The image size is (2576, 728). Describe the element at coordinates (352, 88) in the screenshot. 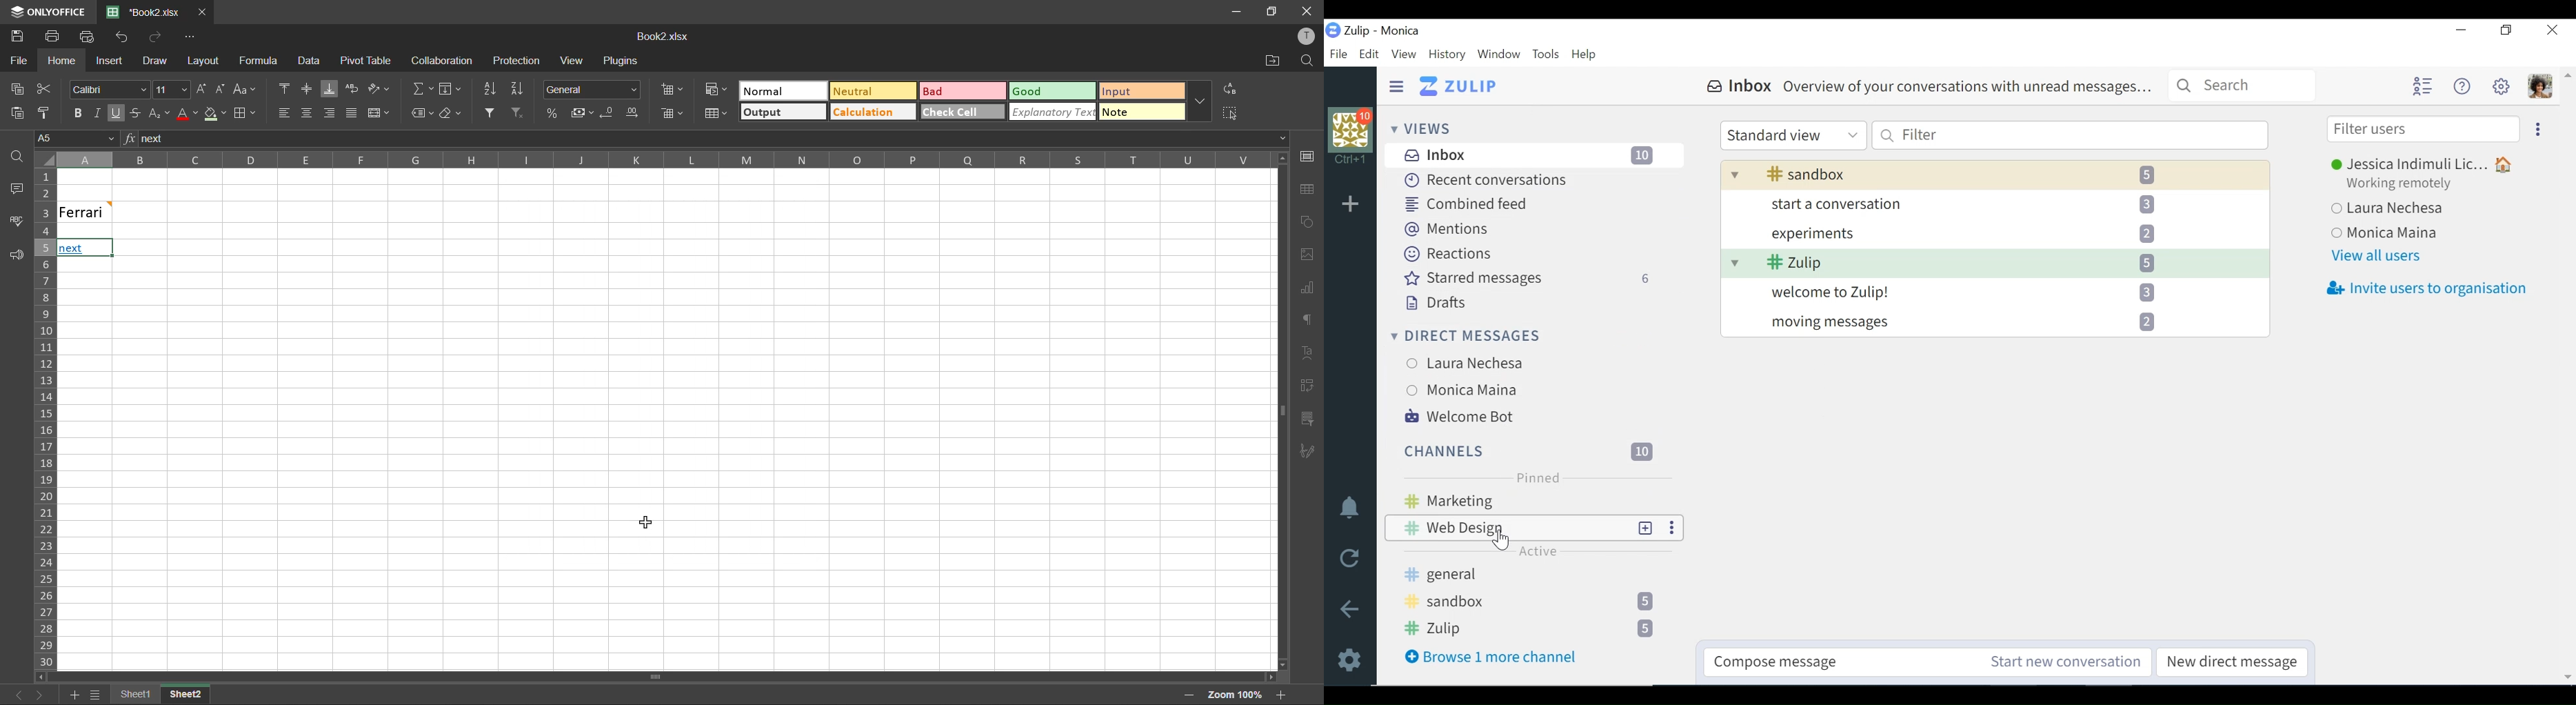

I see `wrap text` at that location.